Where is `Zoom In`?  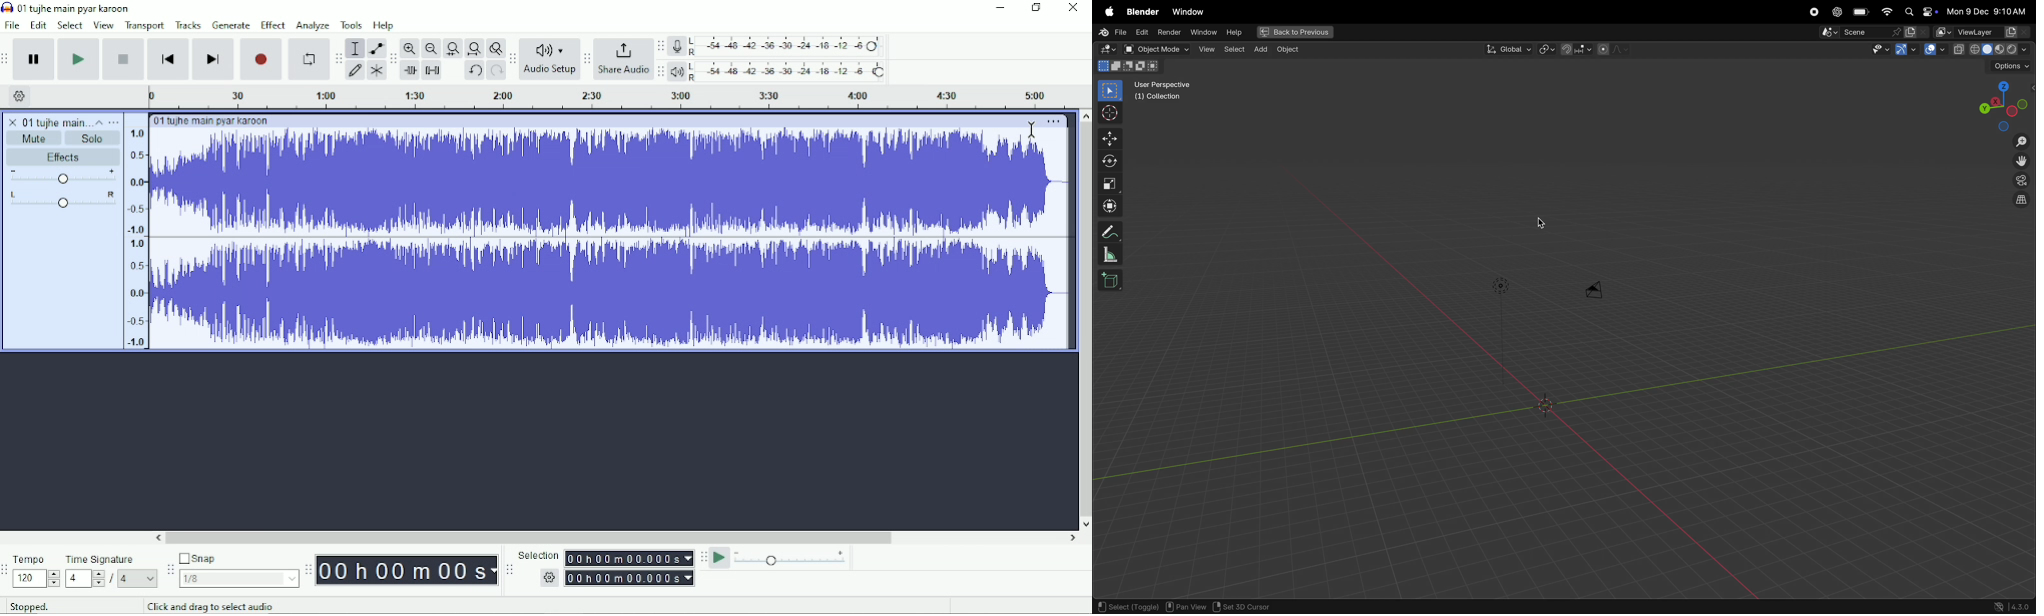 Zoom In is located at coordinates (409, 48).